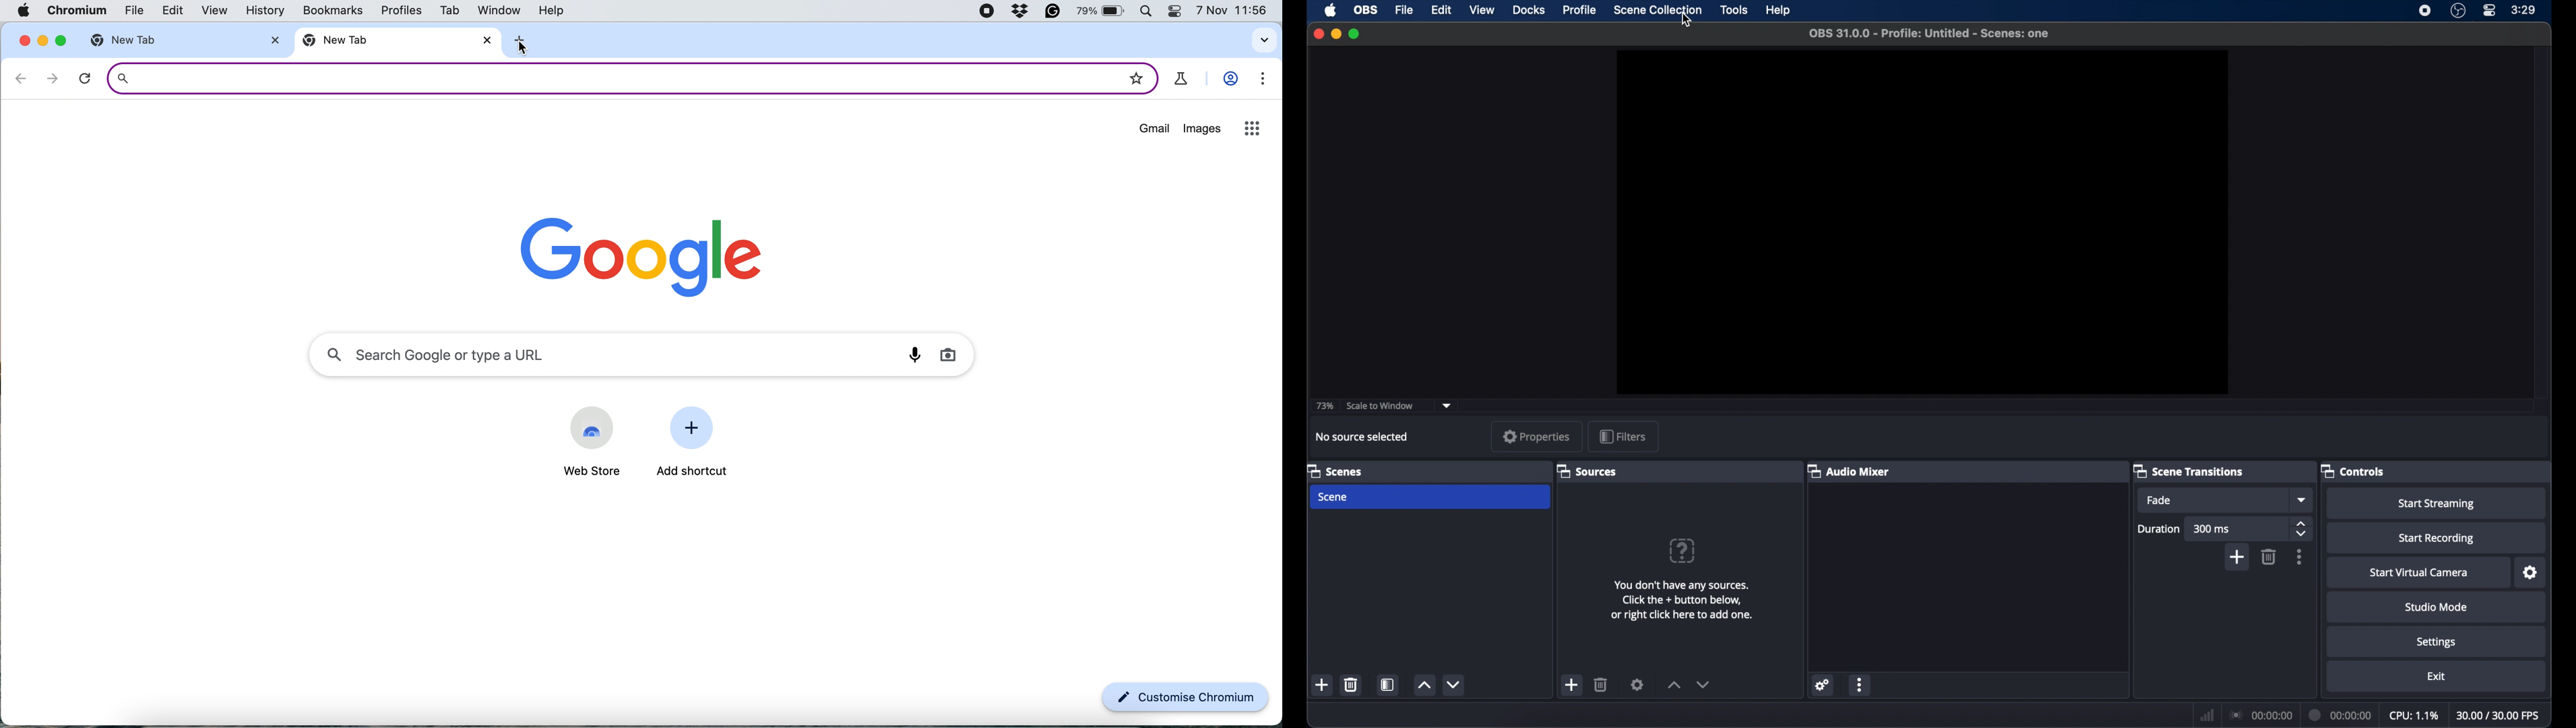 The height and width of the screenshot is (728, 2576). I want to click on network, so click(2205, 713).